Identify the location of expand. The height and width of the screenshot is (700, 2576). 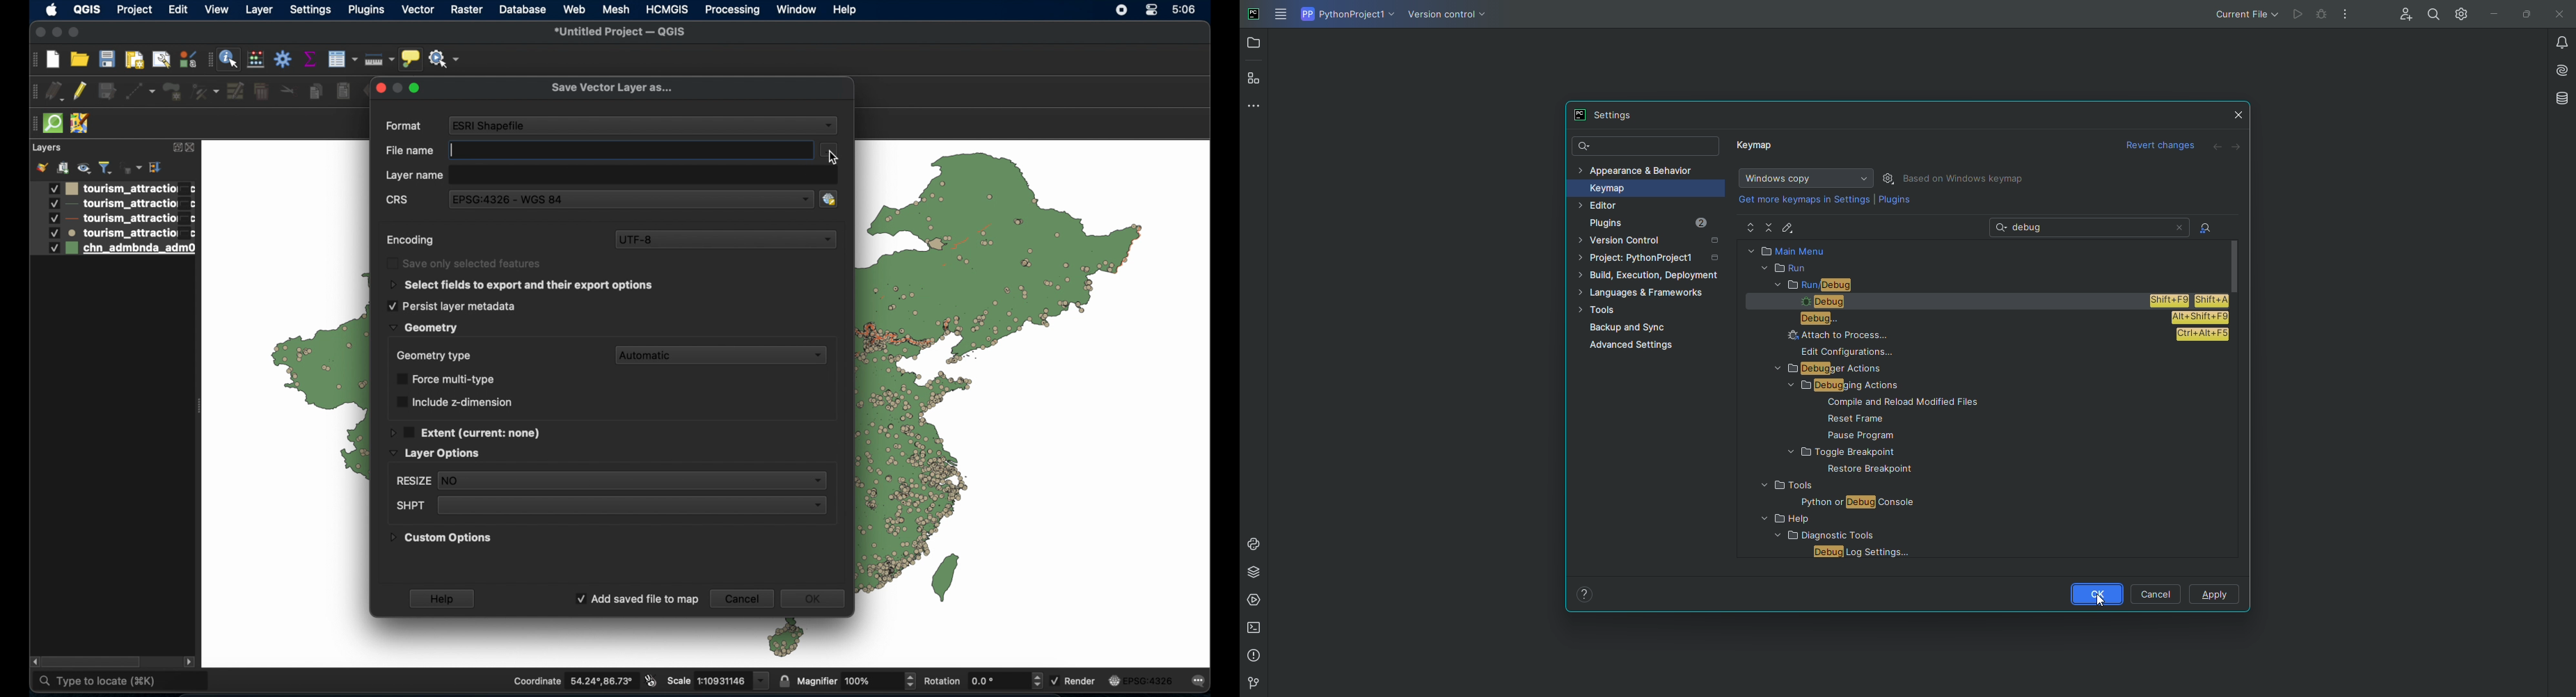
(176, 148).